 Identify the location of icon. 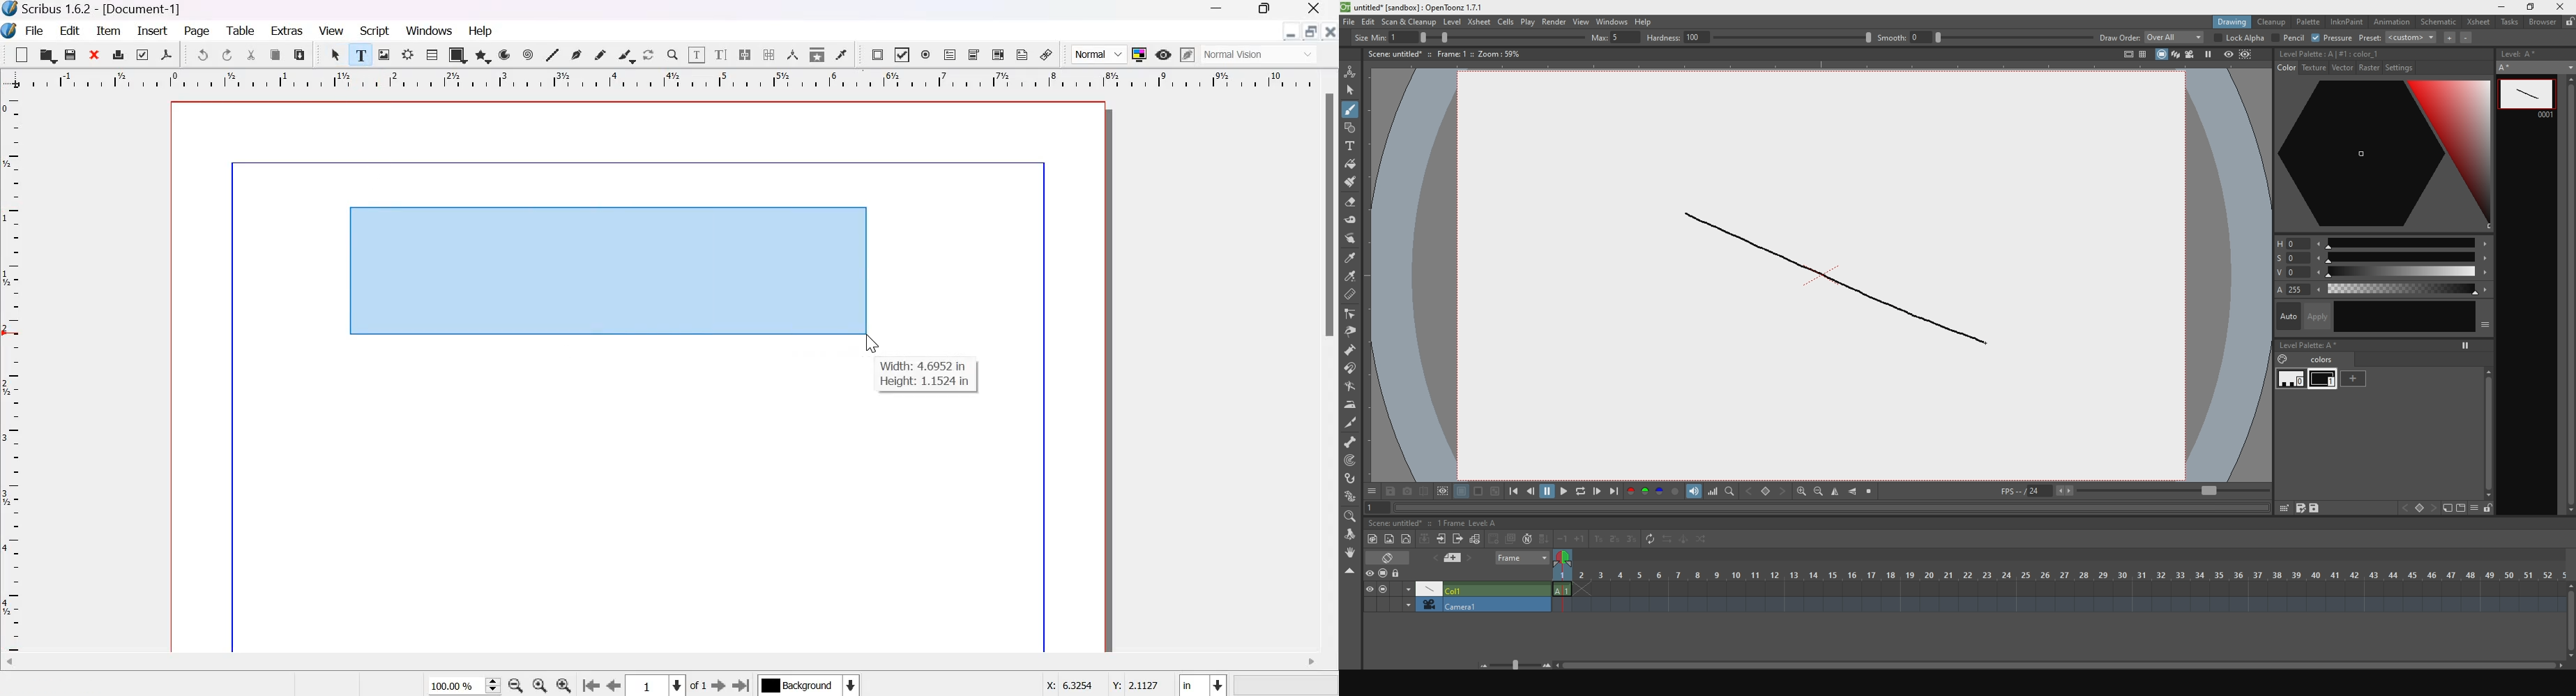
(2460, 508).